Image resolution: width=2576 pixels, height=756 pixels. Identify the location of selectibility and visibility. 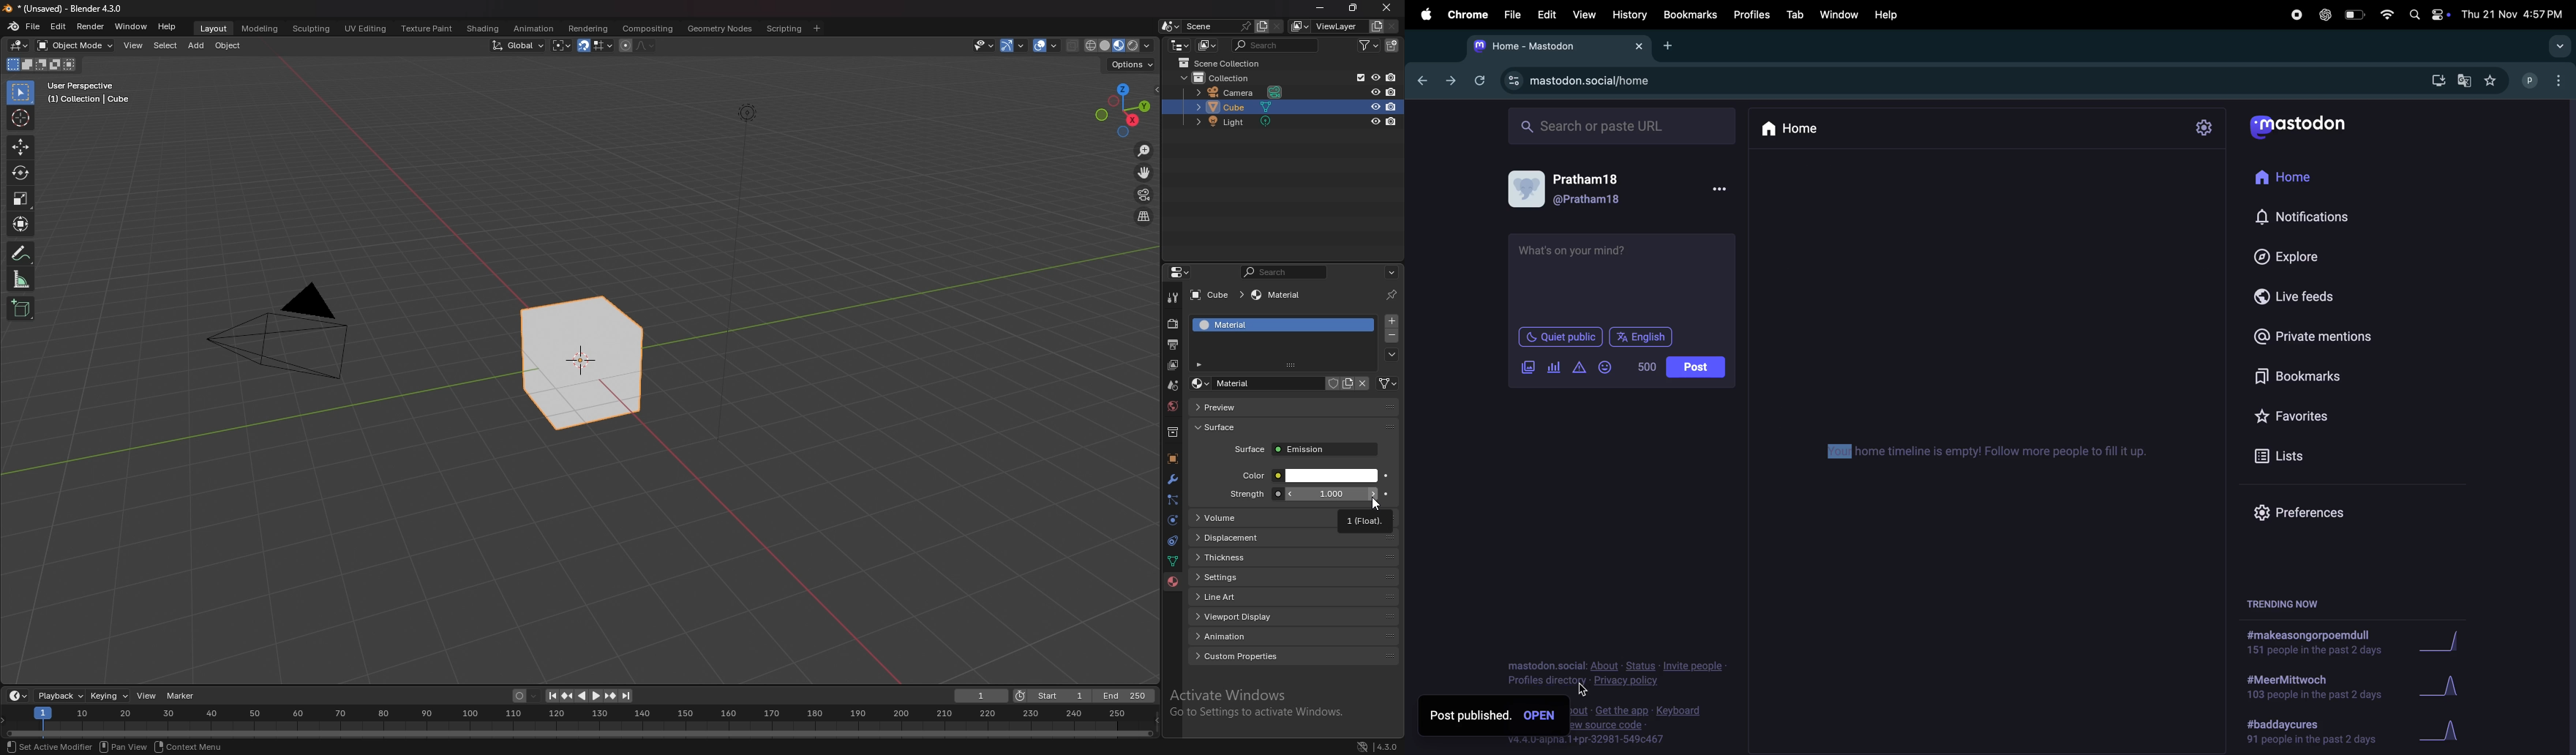
(985, 45).